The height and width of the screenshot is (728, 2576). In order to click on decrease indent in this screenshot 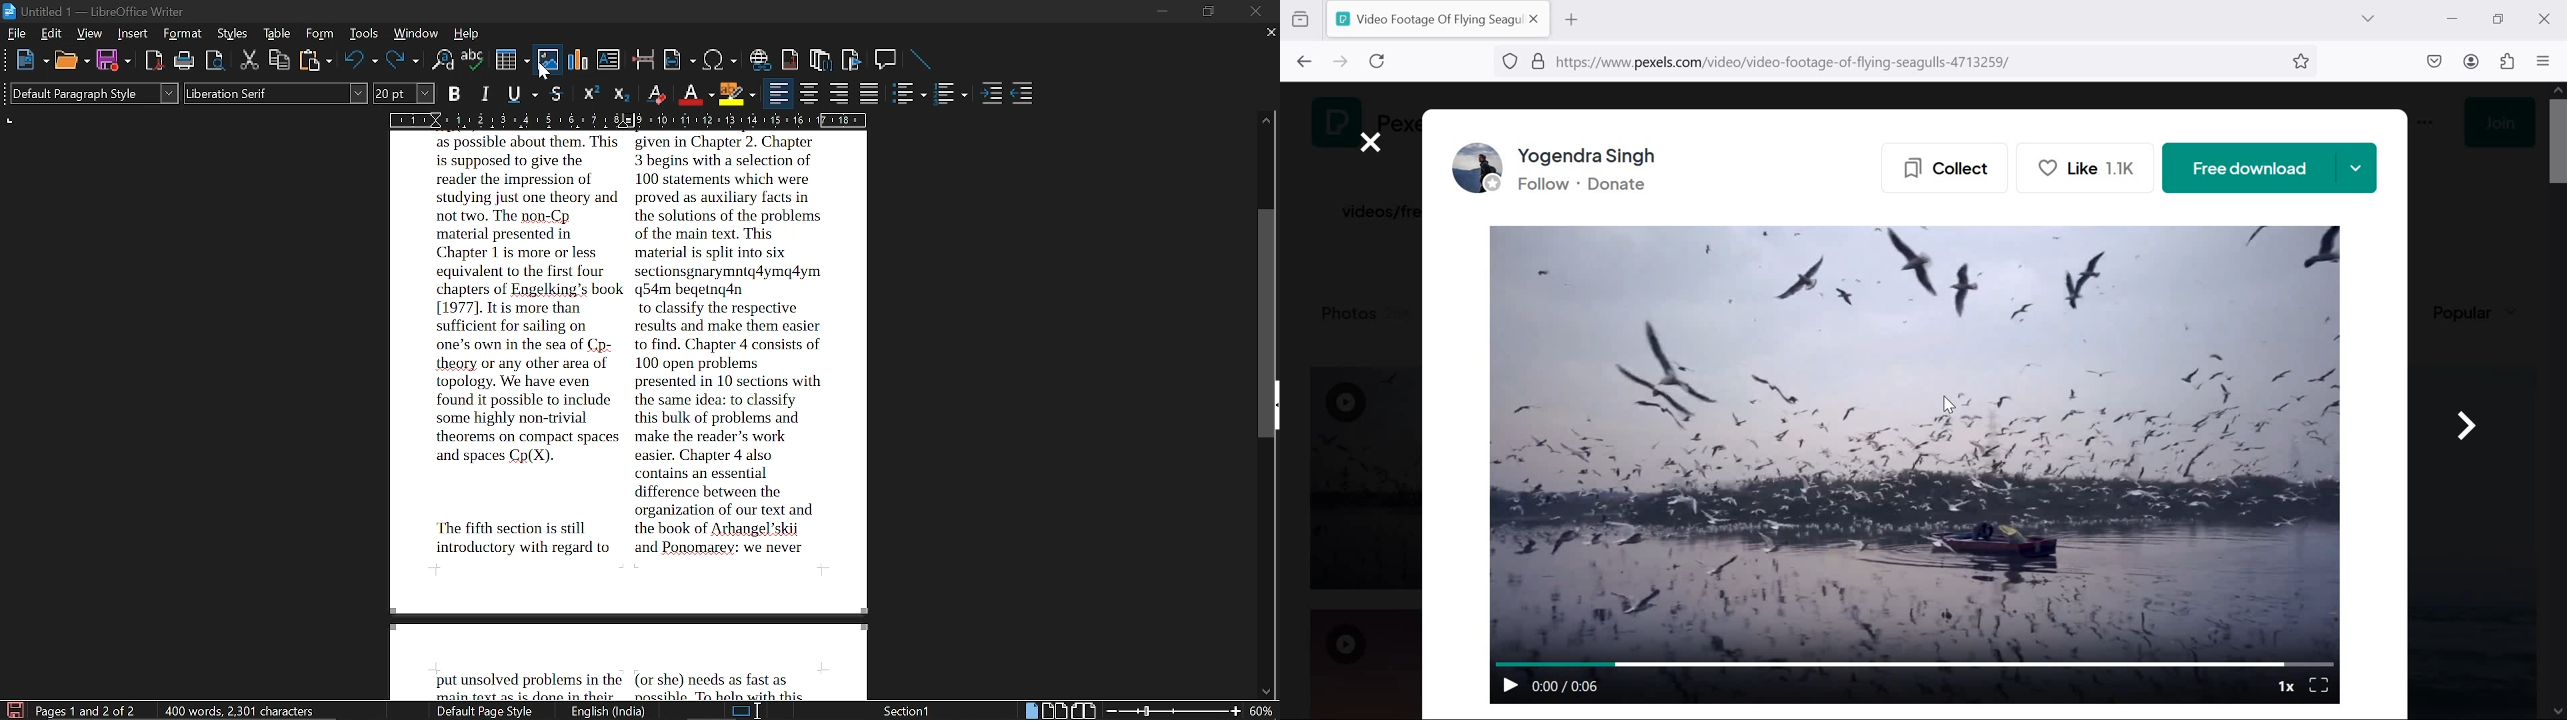, I will do `click(1024, 93)`.